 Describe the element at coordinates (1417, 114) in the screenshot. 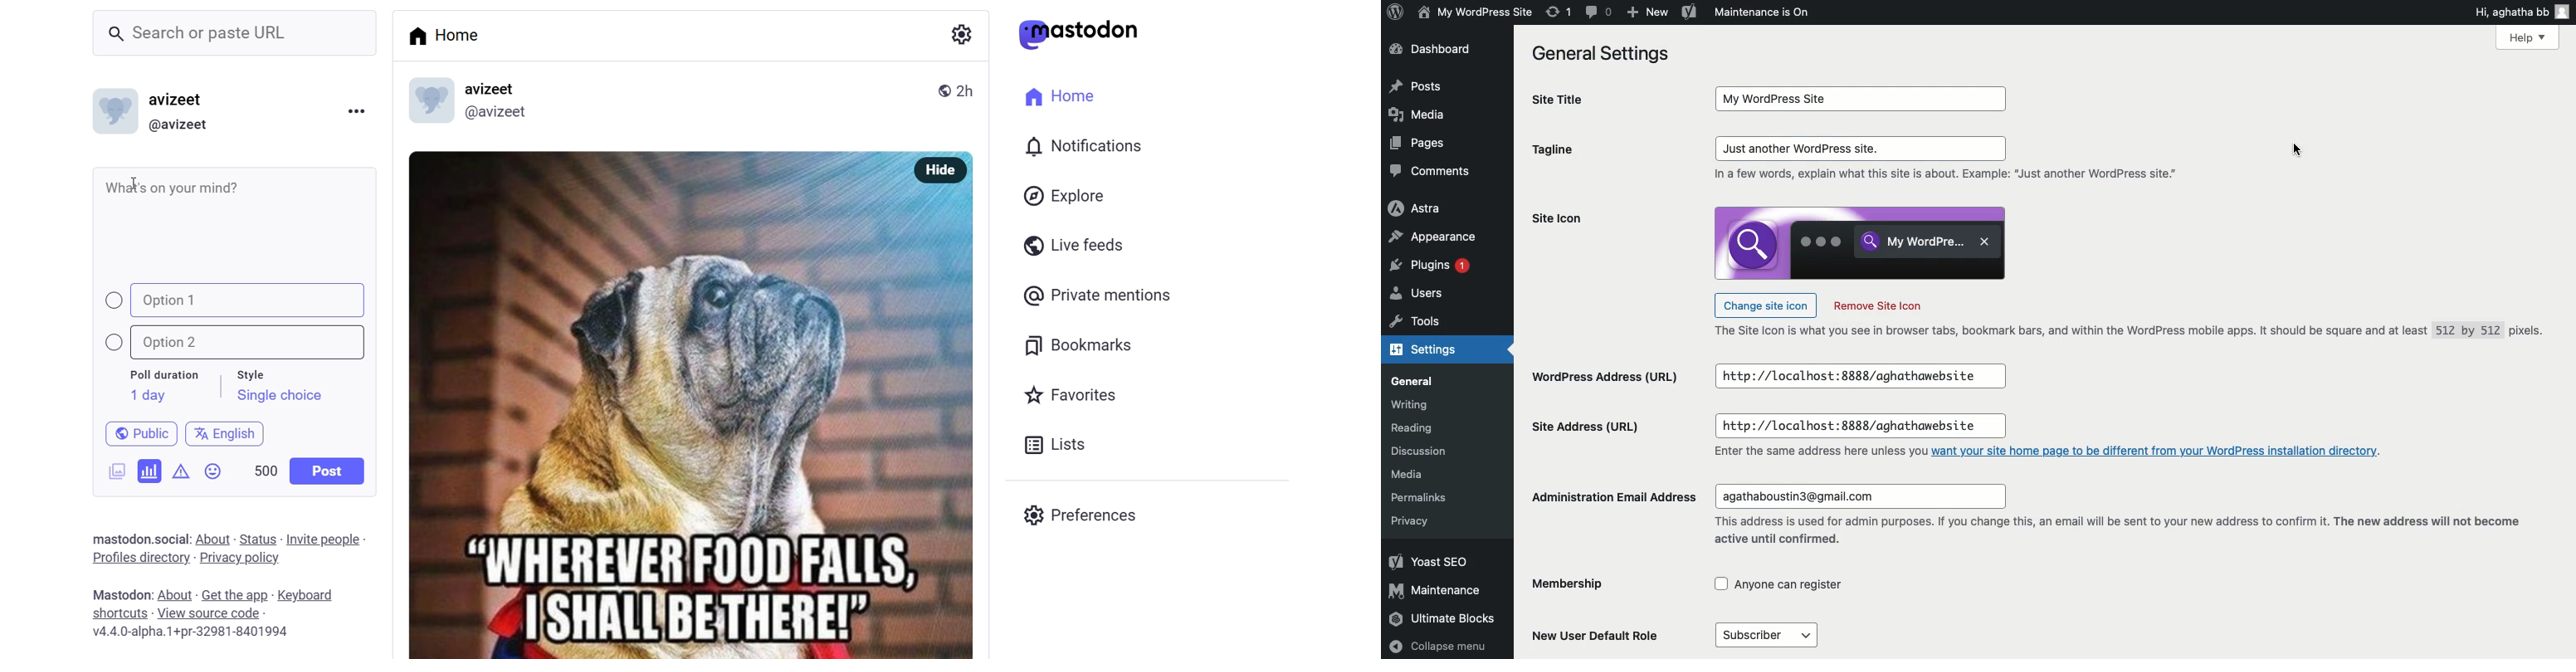

I see `Media` at that location.